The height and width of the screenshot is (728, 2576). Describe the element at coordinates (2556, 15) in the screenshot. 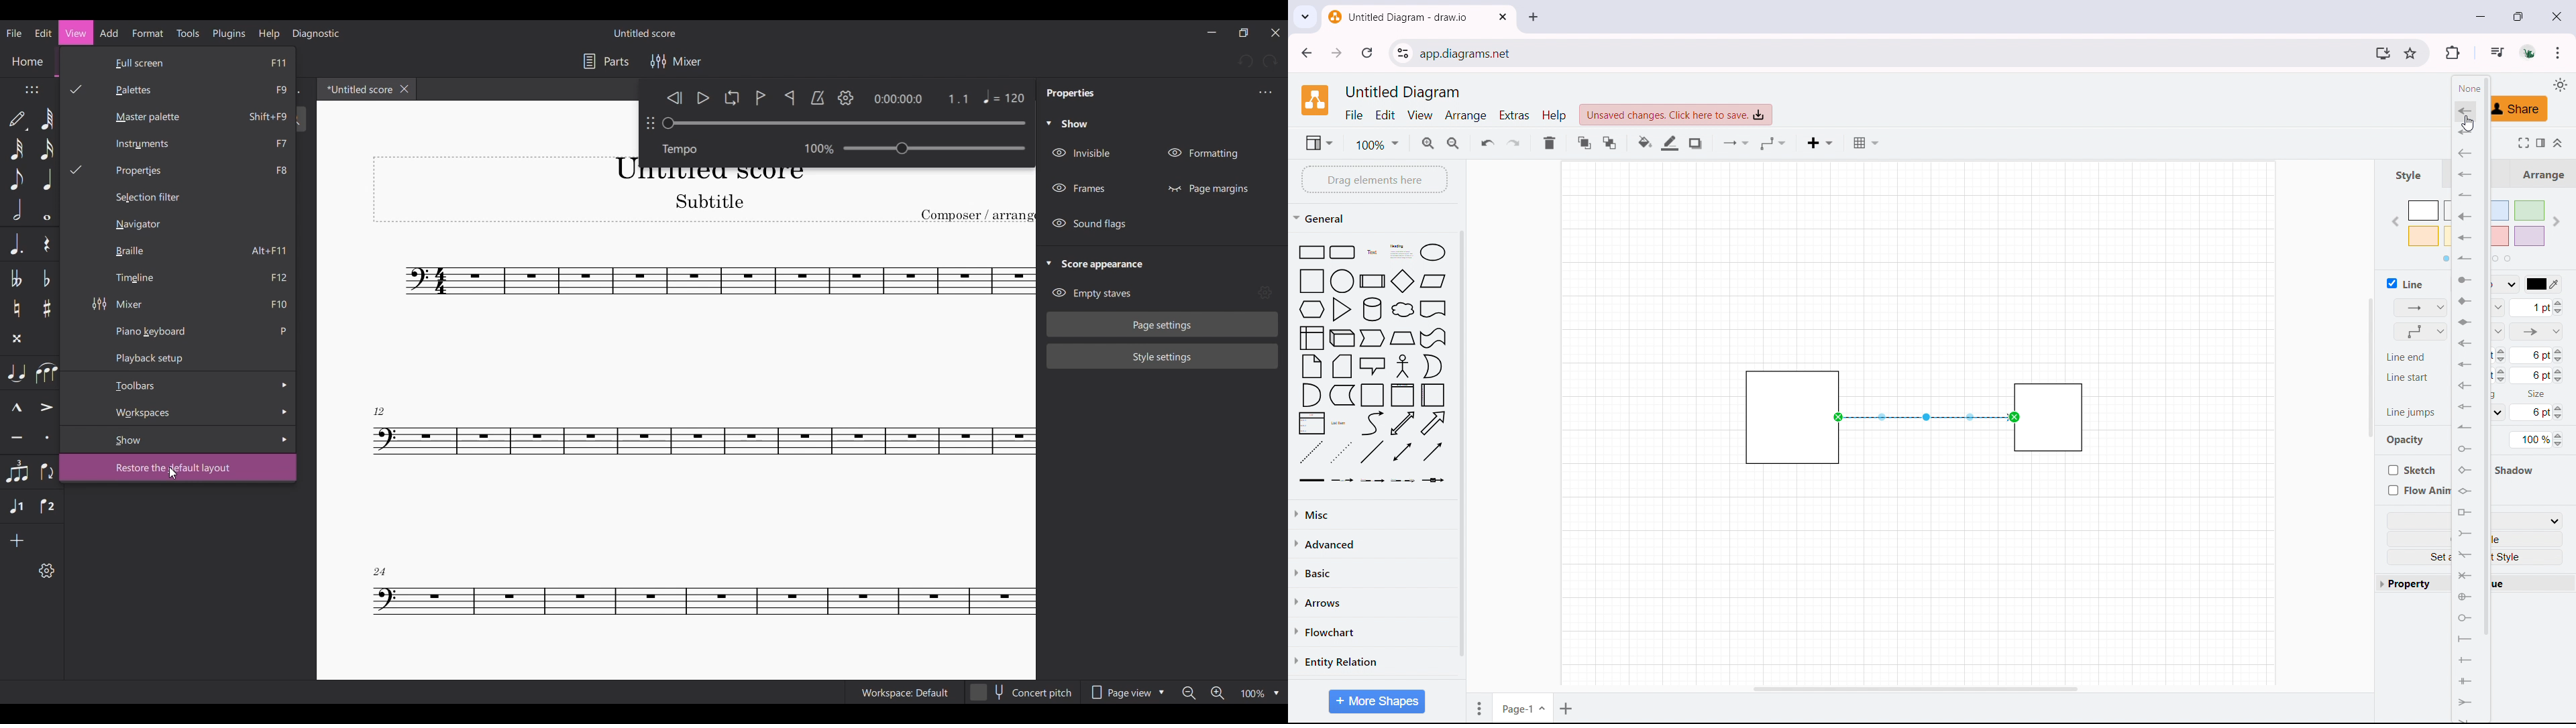

I see `close` at that location.